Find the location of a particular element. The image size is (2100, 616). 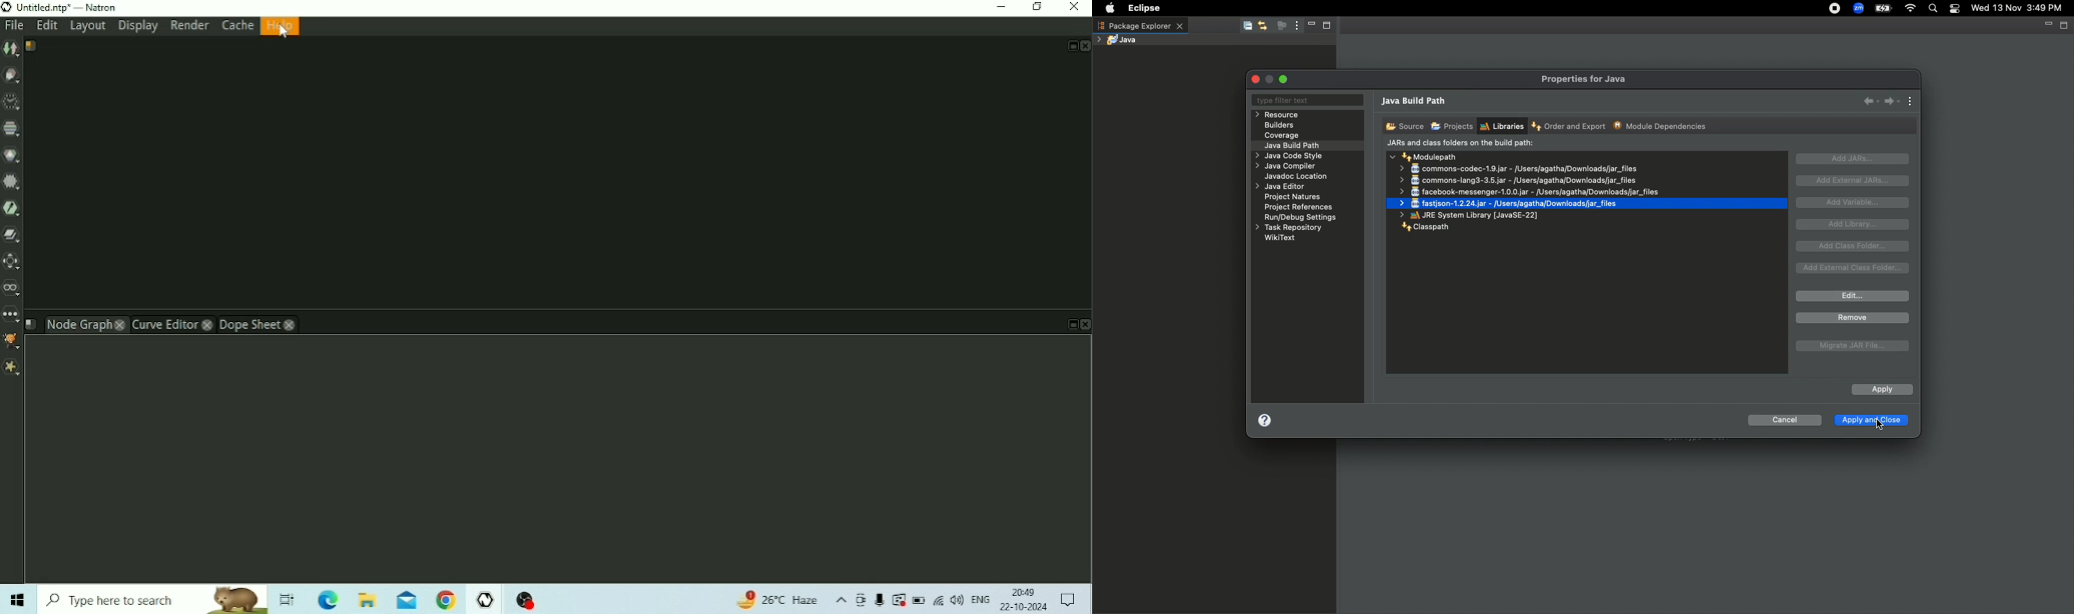

Close is located at coordinates (1257, 79).